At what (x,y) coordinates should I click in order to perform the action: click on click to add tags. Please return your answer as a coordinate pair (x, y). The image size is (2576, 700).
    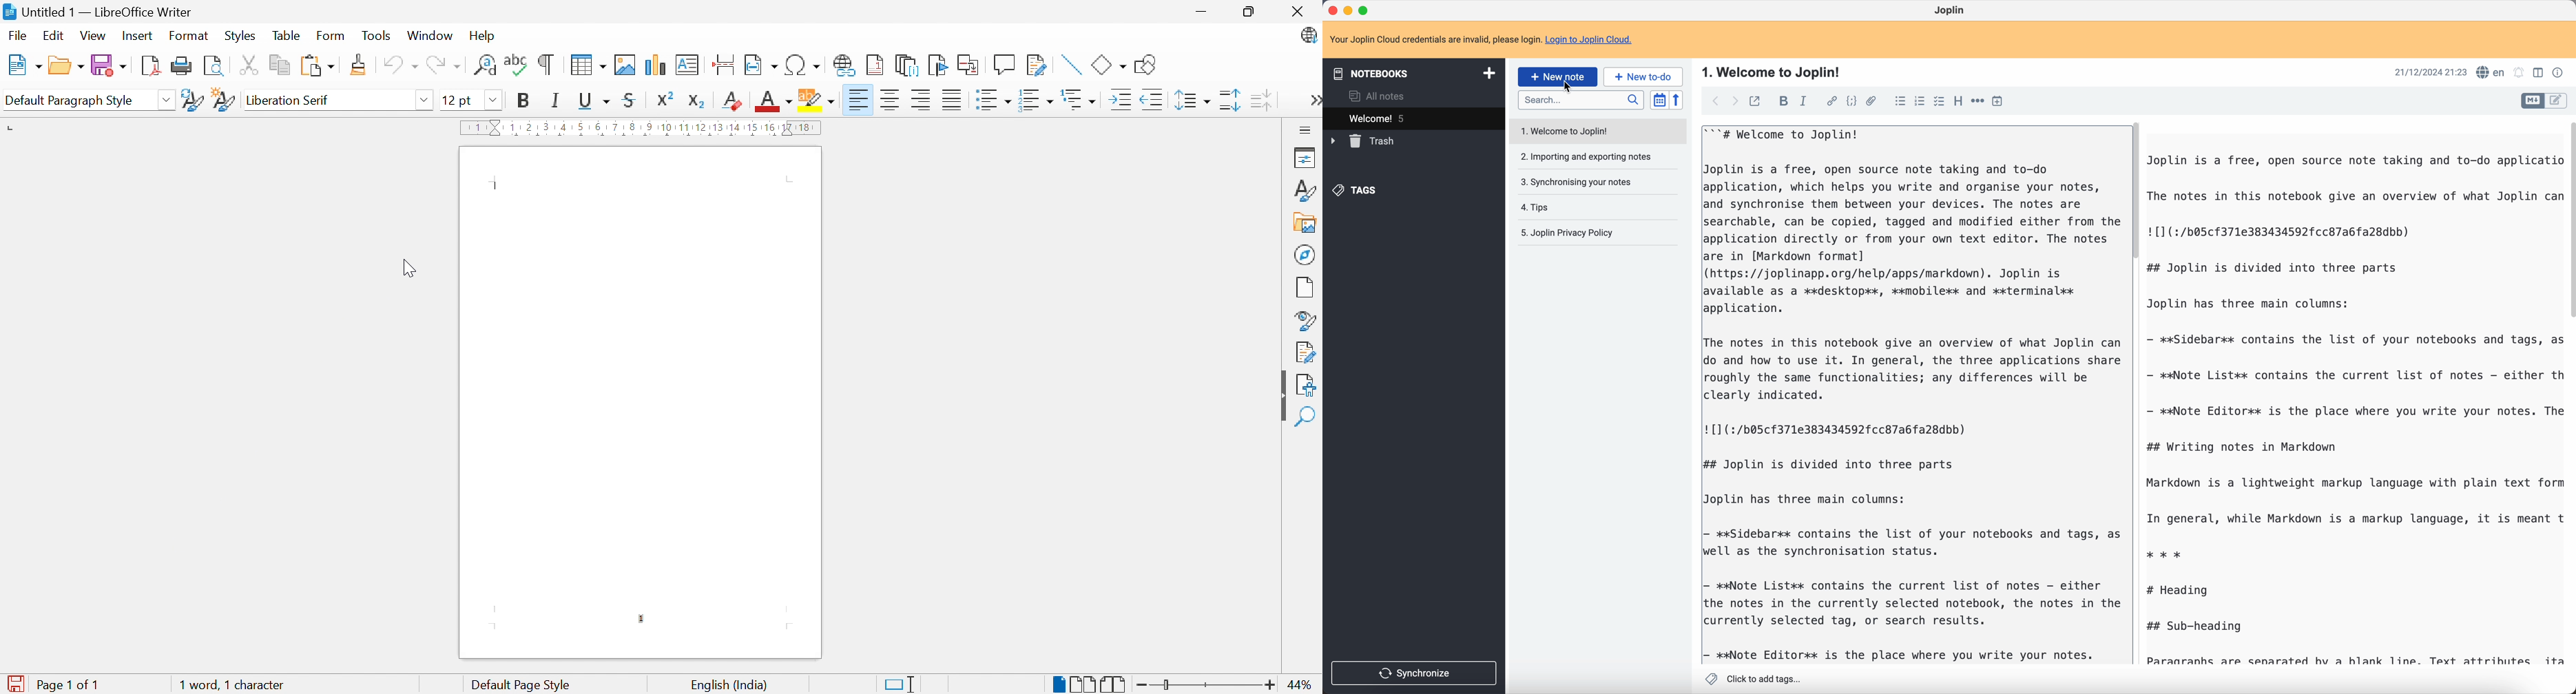
    Looking at the image, I should click on (1753, 679).